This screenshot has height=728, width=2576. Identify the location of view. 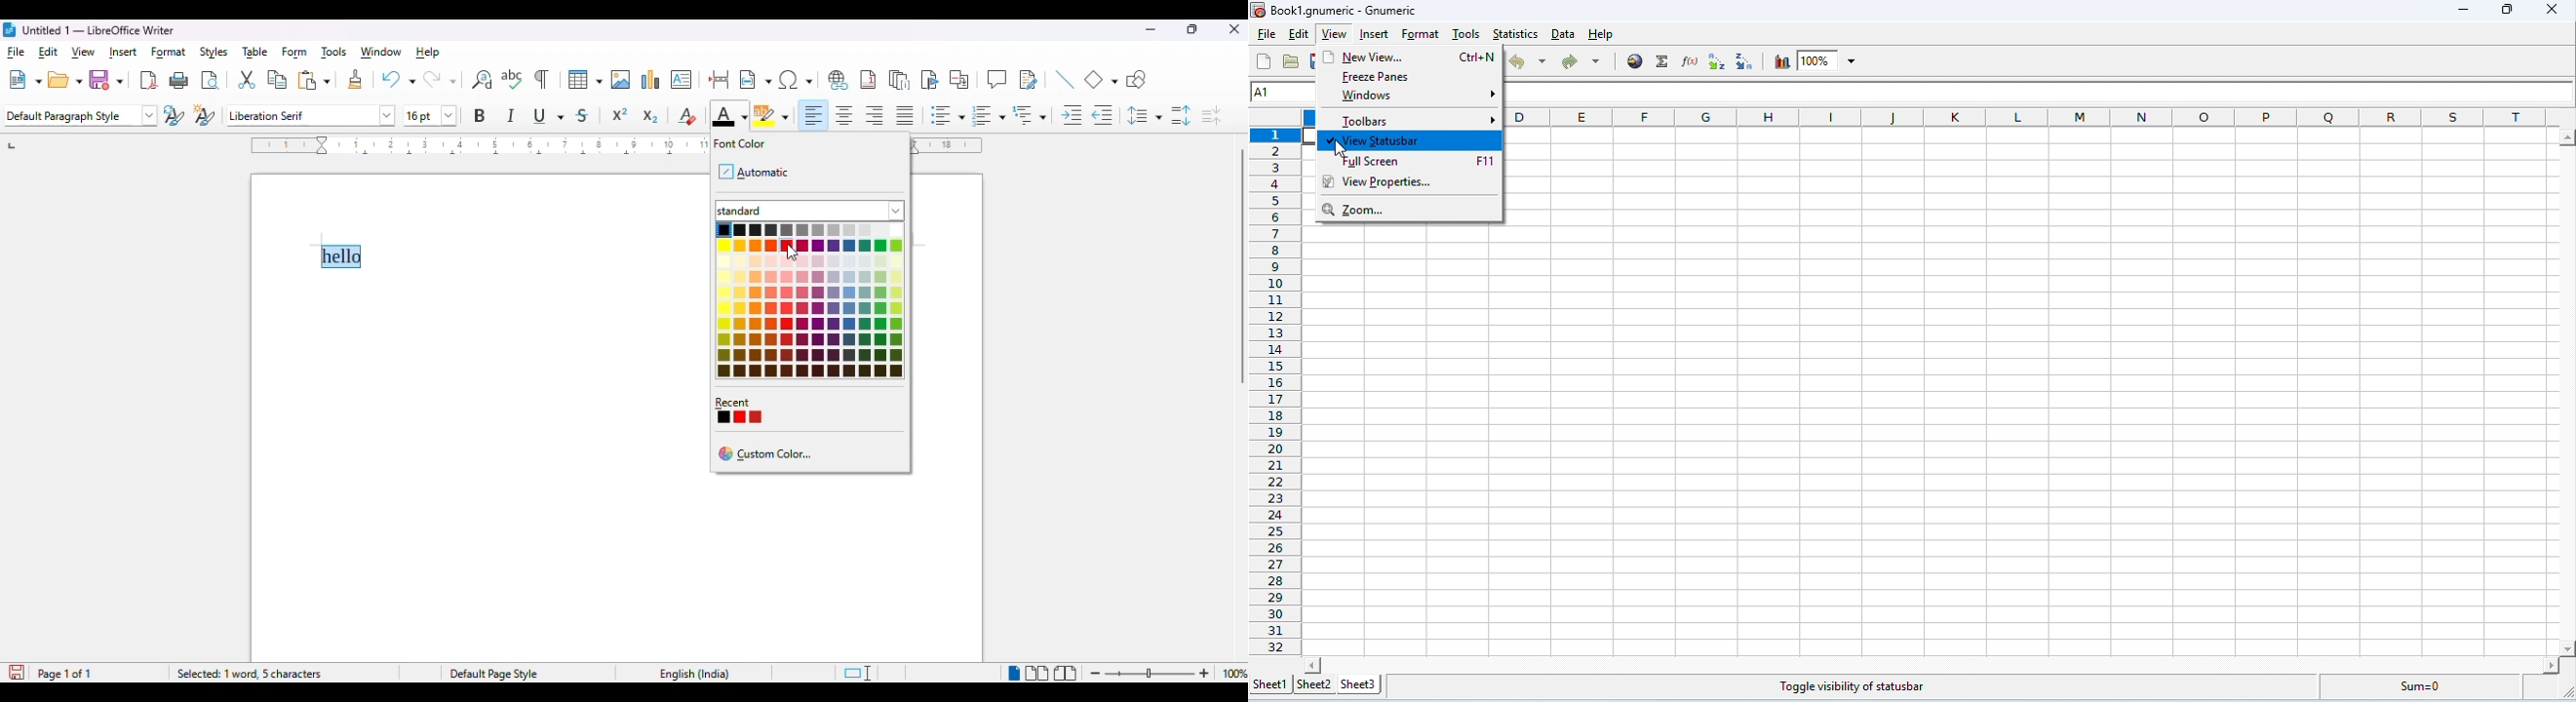
(1333, 36).